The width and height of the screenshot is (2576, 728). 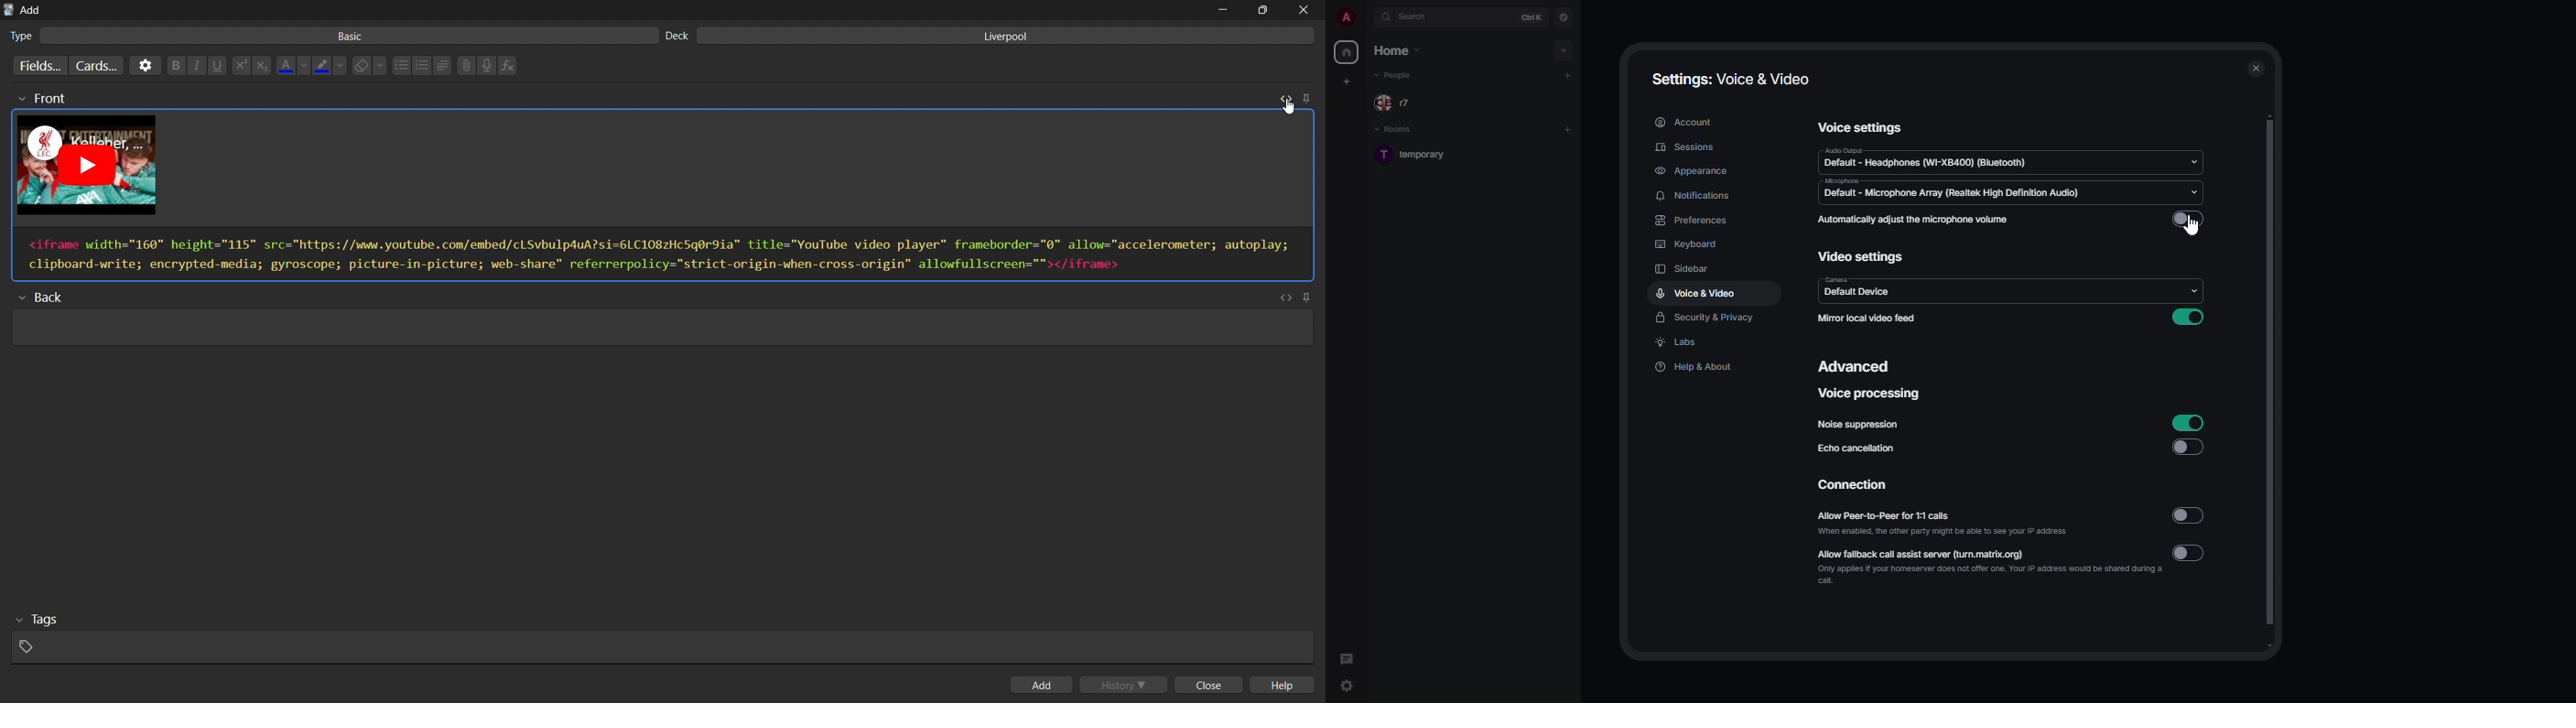 What do you see at coordinates (1285, 297) in the screenshot?
I see `toggle html editor` at bounding box center [1285, 297].